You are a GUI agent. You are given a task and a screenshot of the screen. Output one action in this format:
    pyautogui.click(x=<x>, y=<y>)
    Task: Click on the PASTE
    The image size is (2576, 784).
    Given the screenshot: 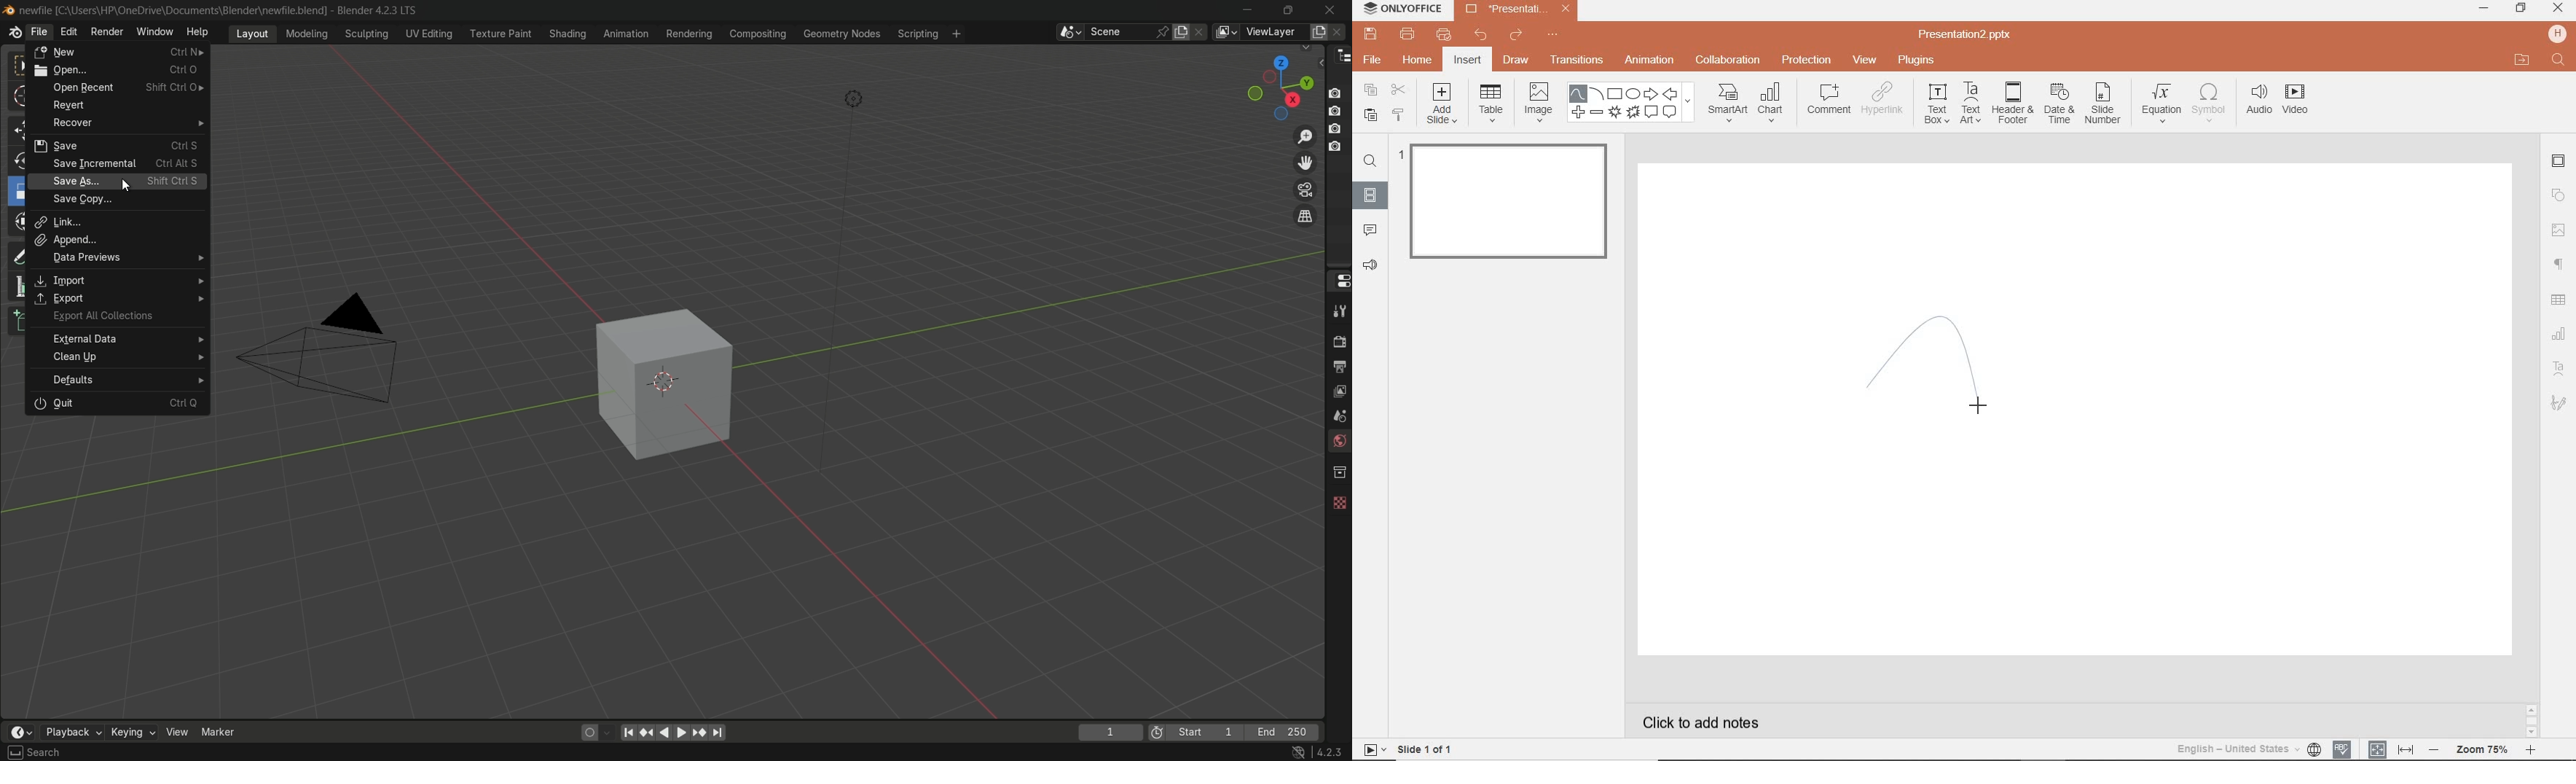 What is the action you would take?
    pyautogui.click(x=1369, y=114)
    